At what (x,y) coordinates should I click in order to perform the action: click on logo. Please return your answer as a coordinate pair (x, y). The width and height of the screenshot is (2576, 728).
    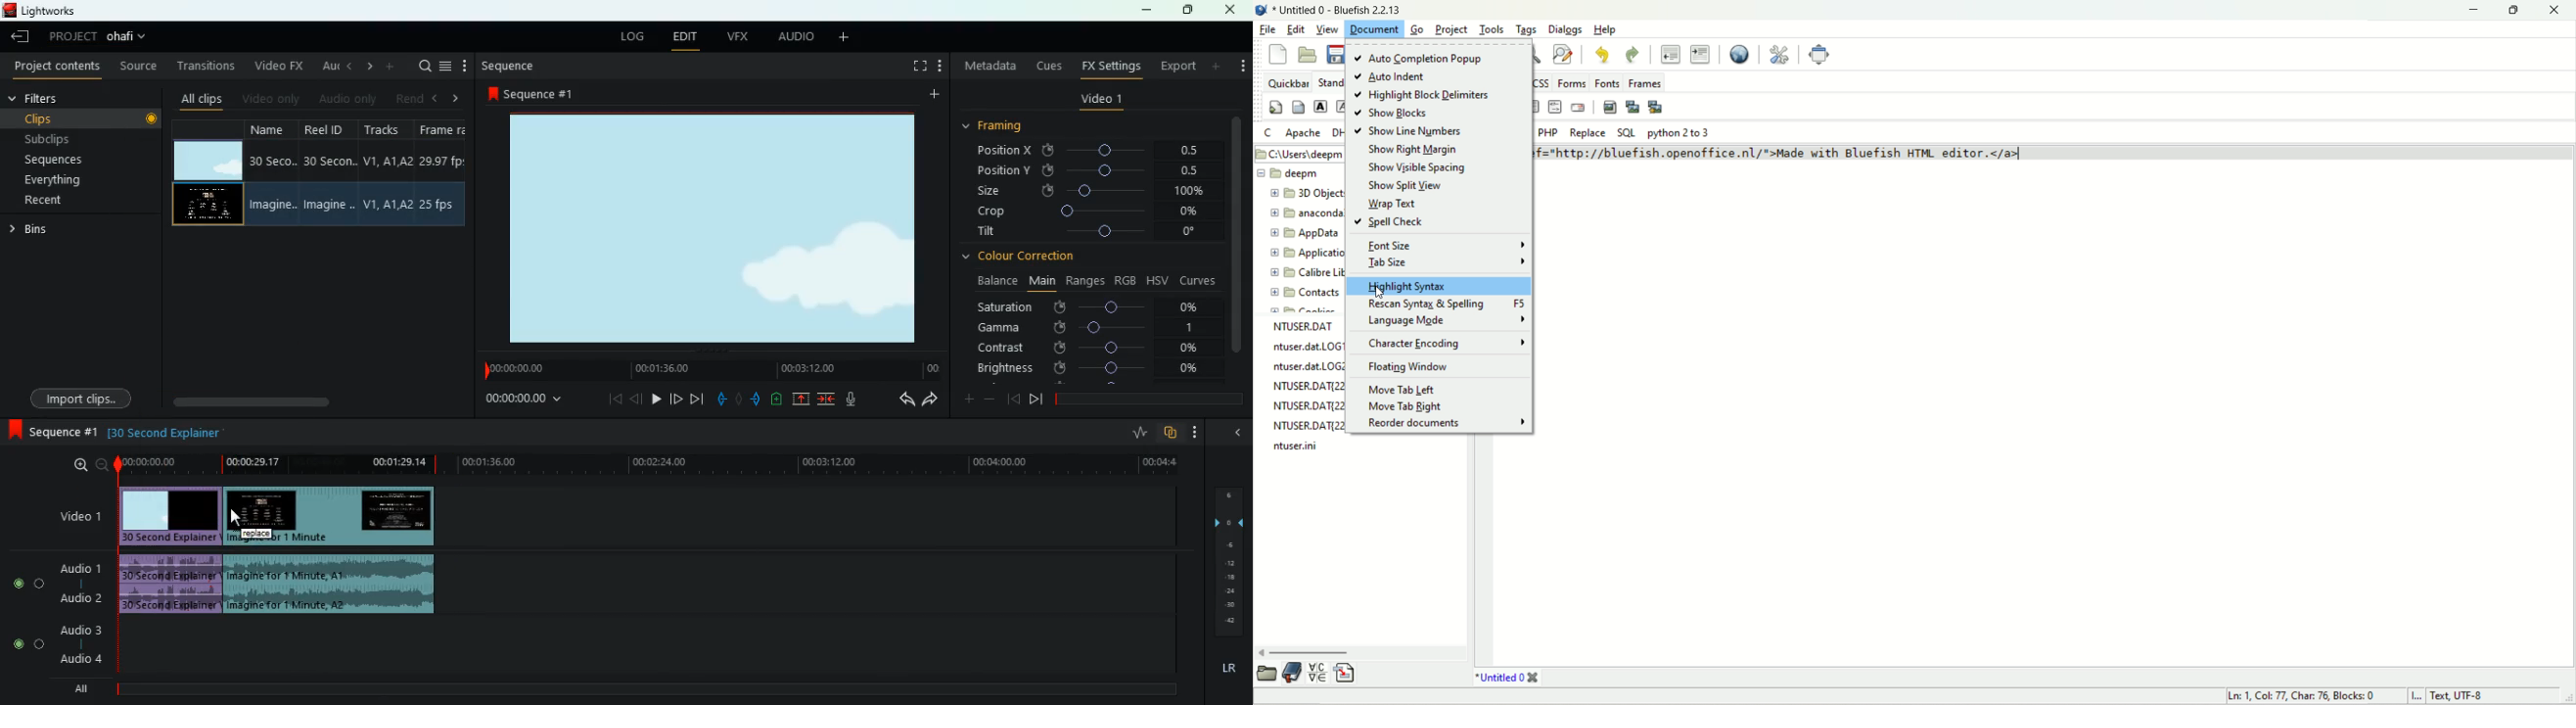
    Looking at the image, I should click on (1264, 11).